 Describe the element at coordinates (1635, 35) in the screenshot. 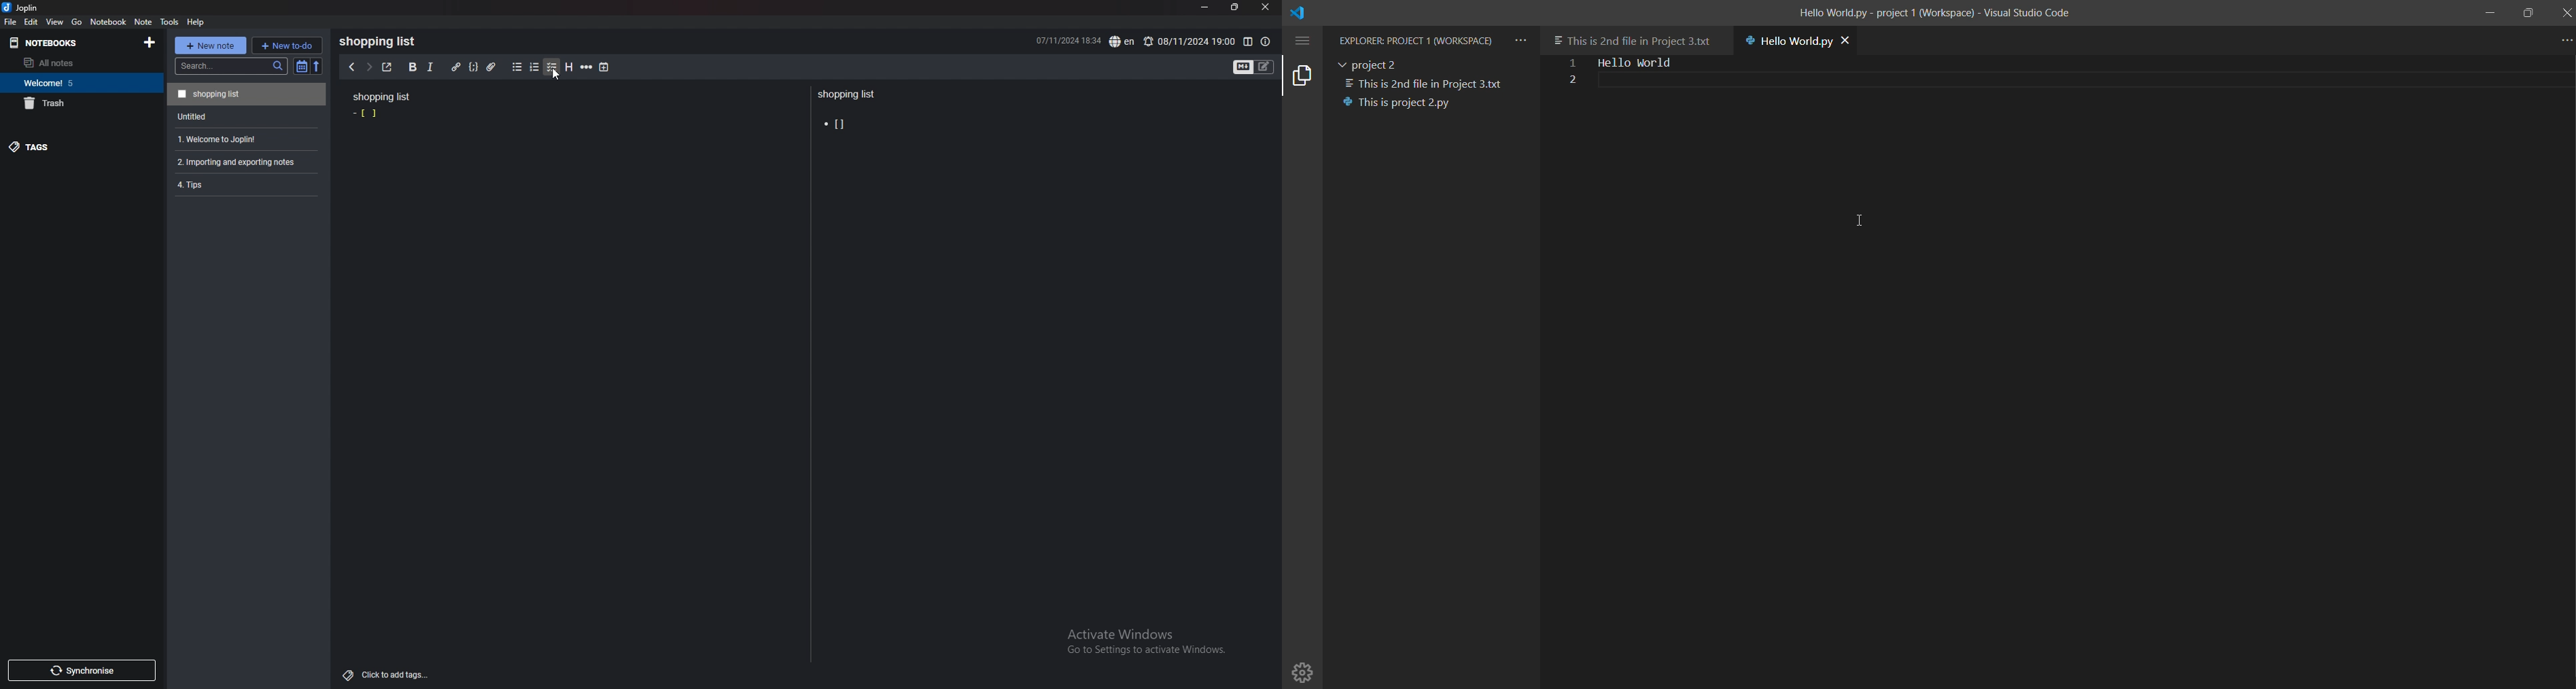

I see `This is 2nd file in Project 3.txt` at that location.